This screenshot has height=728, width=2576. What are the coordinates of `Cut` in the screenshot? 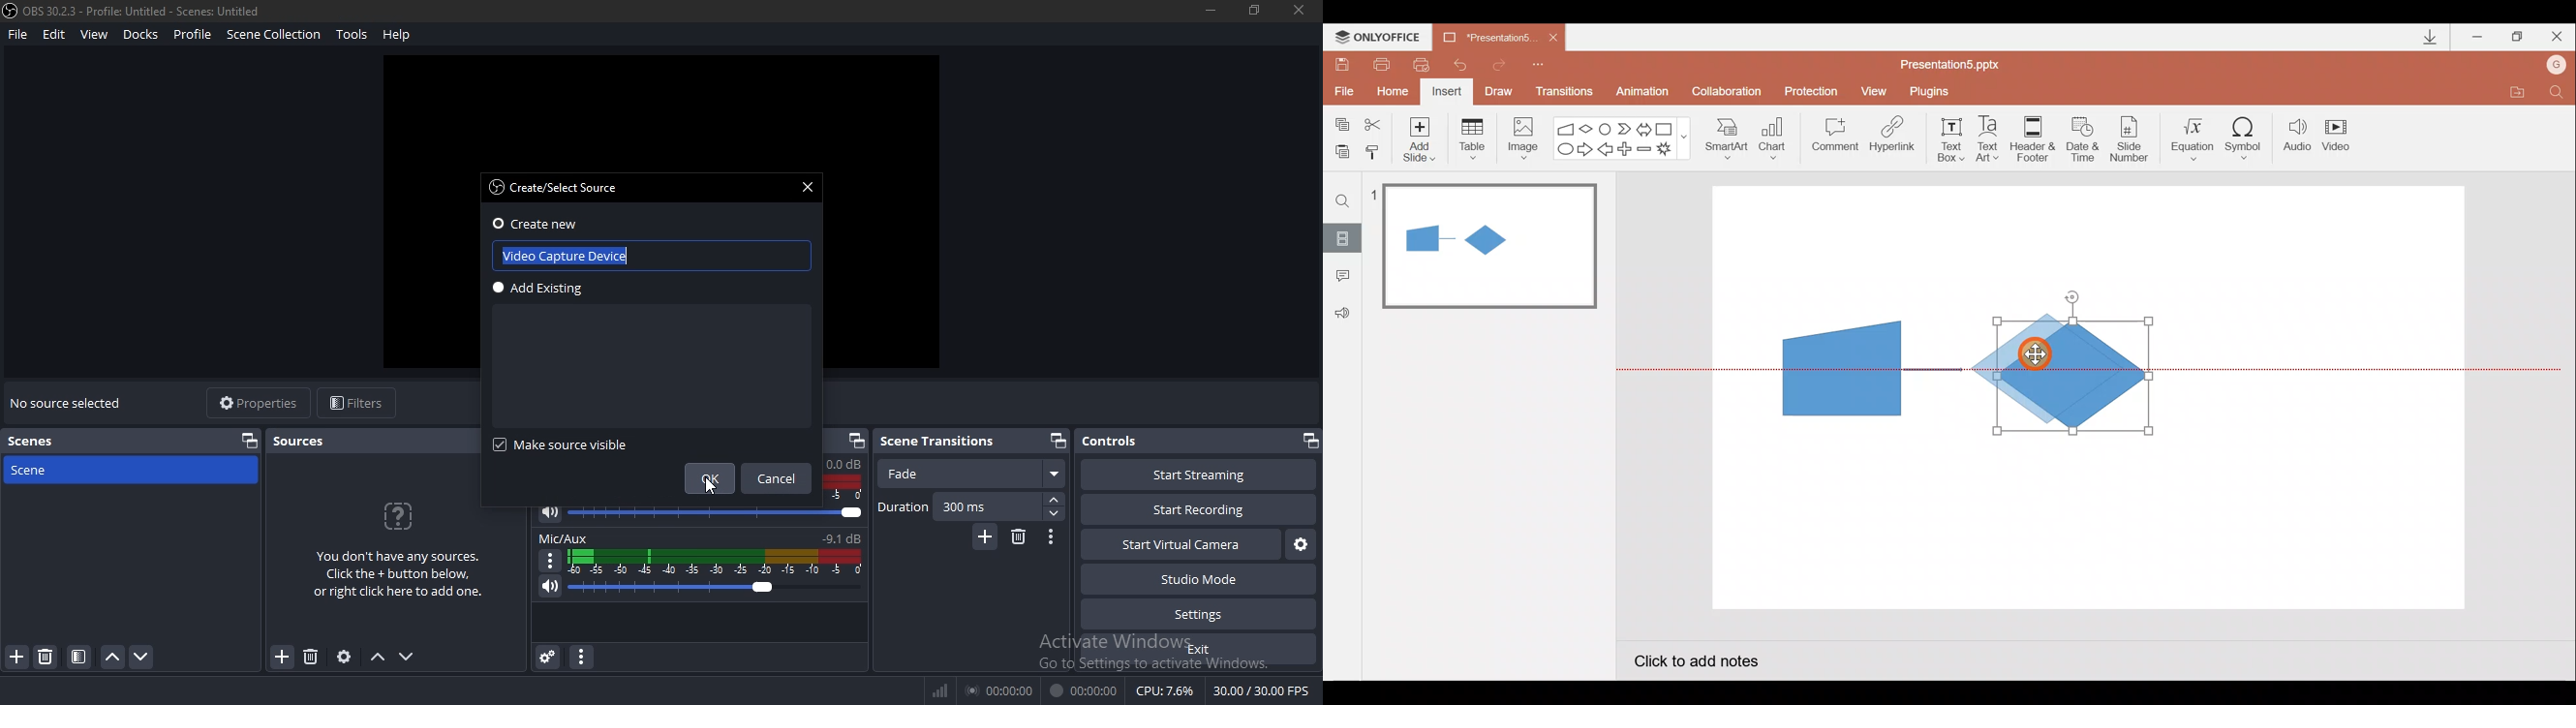 It's located at (1375, 122).